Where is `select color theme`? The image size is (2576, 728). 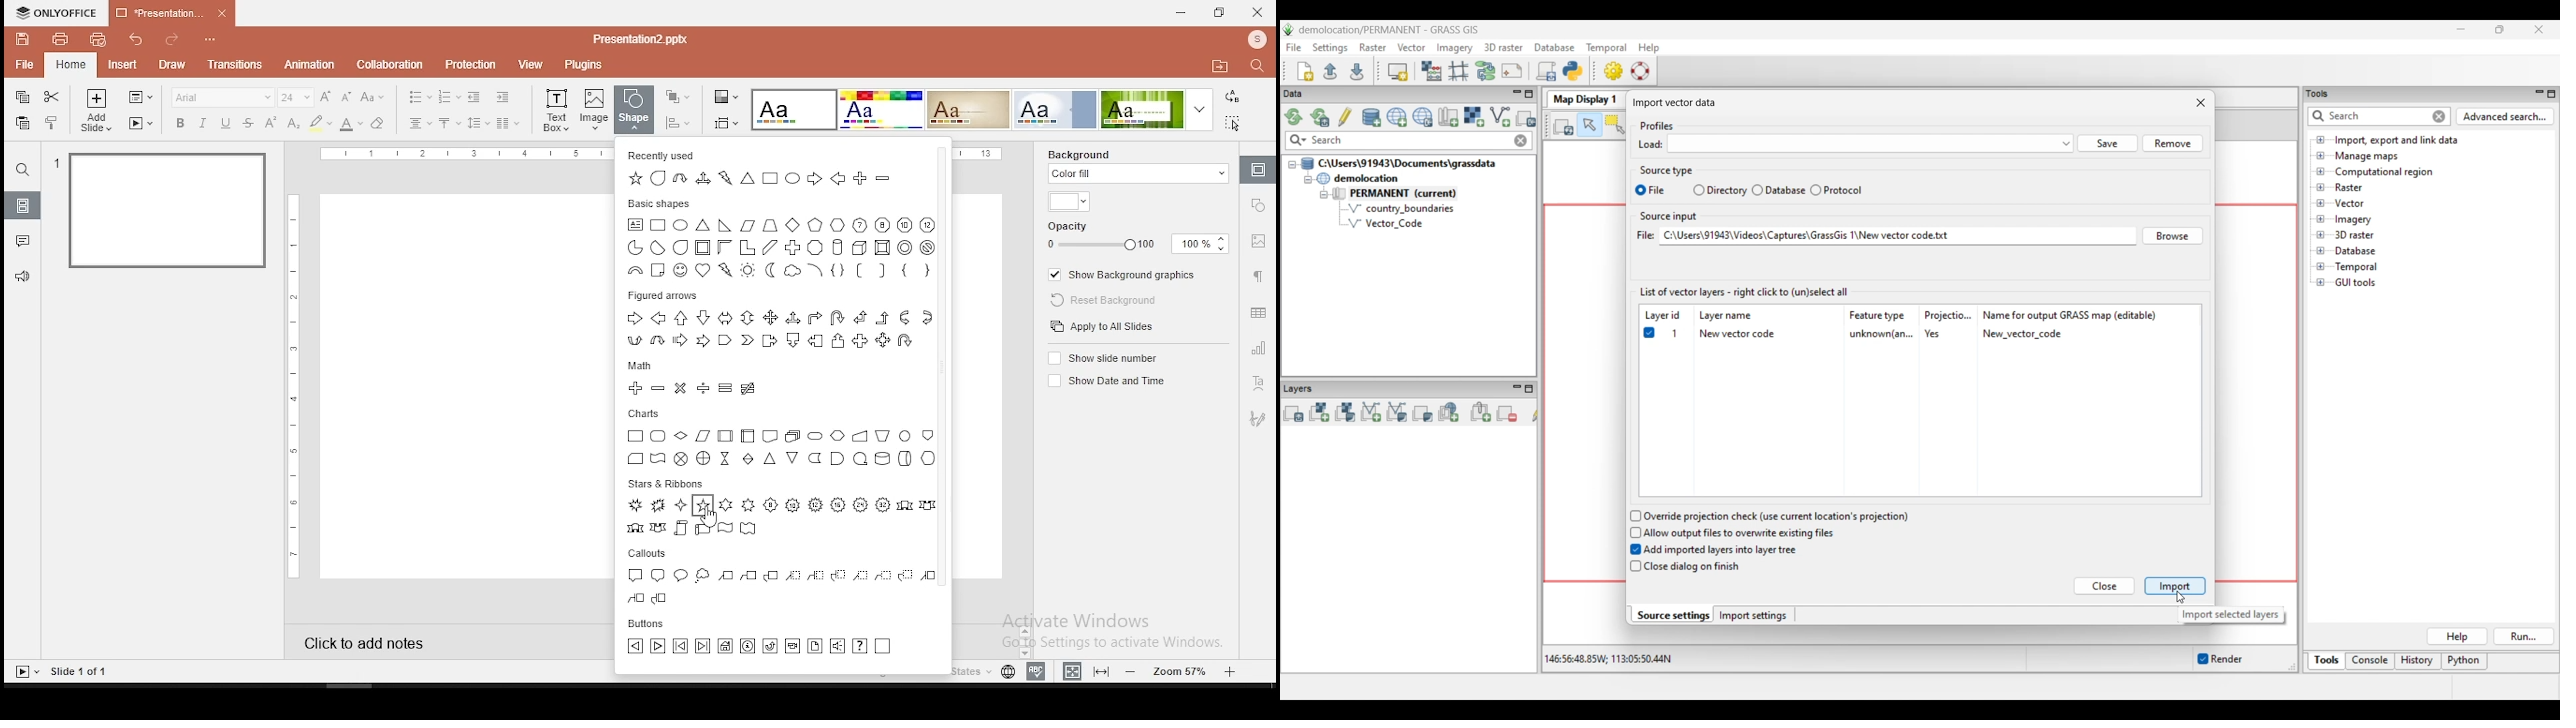 select color theme is located at coordinates (727, 98).